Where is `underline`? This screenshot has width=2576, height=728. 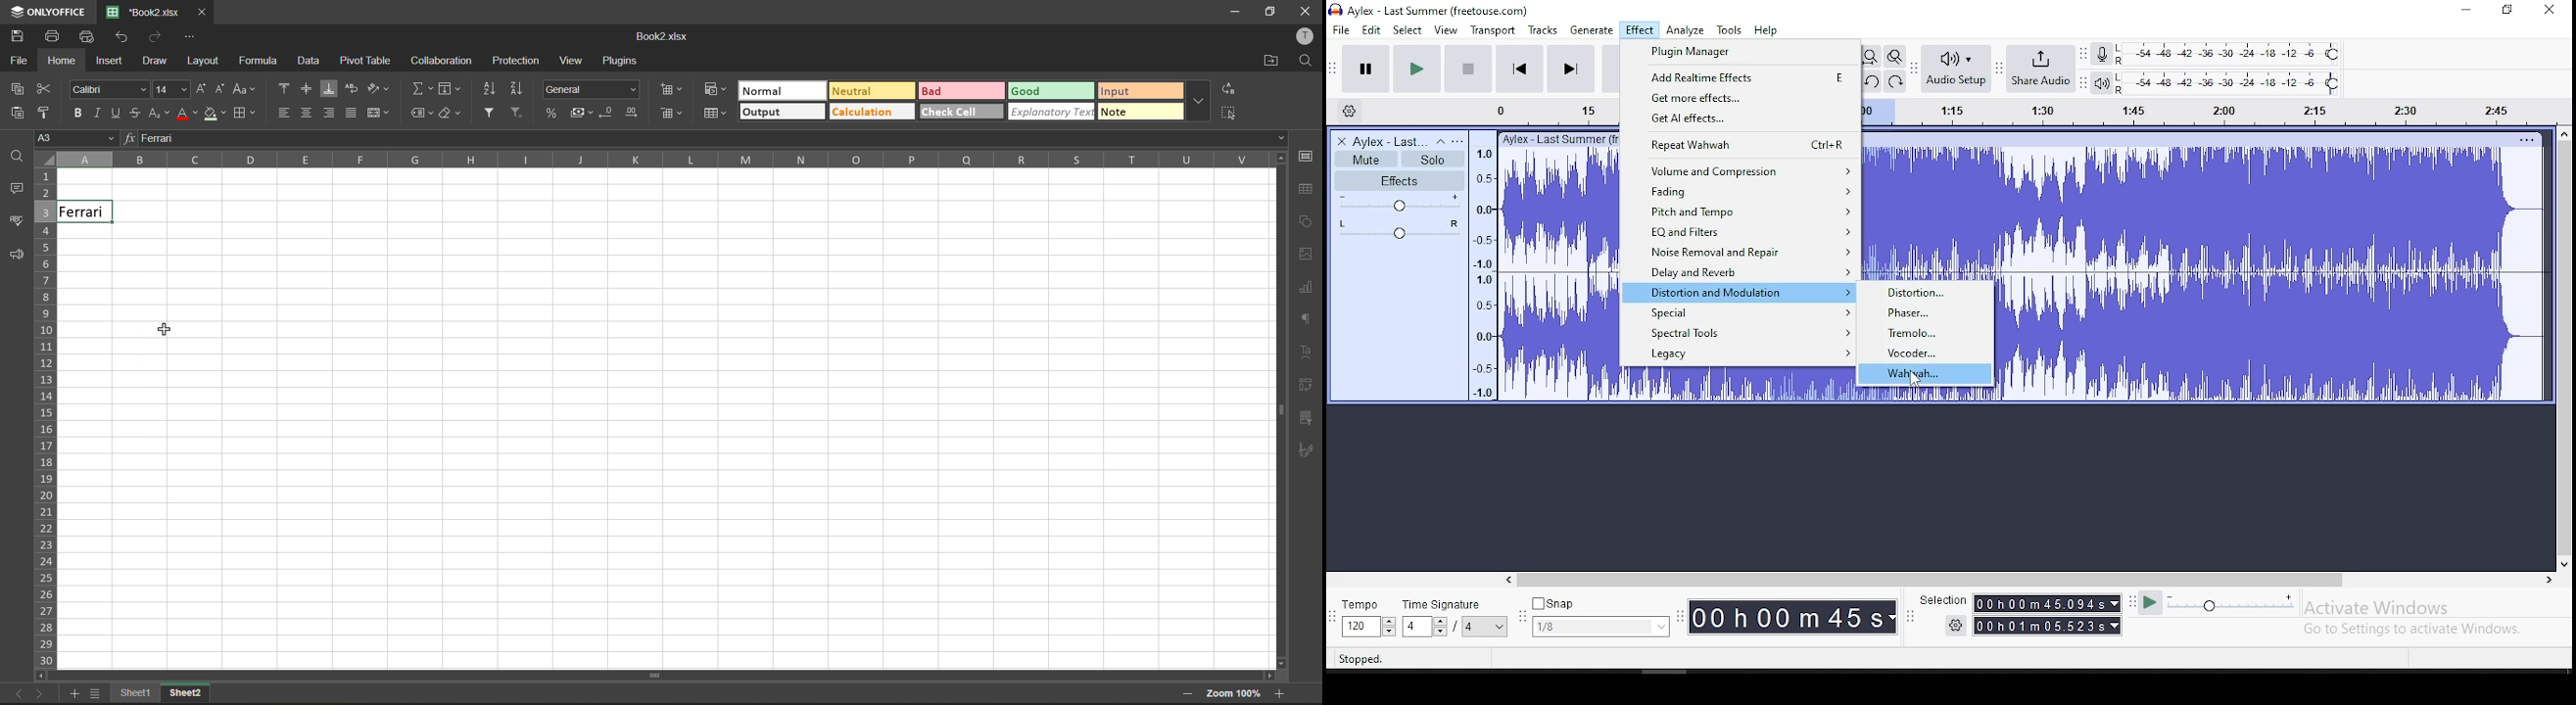 underline is located at coordinates (120, 111).